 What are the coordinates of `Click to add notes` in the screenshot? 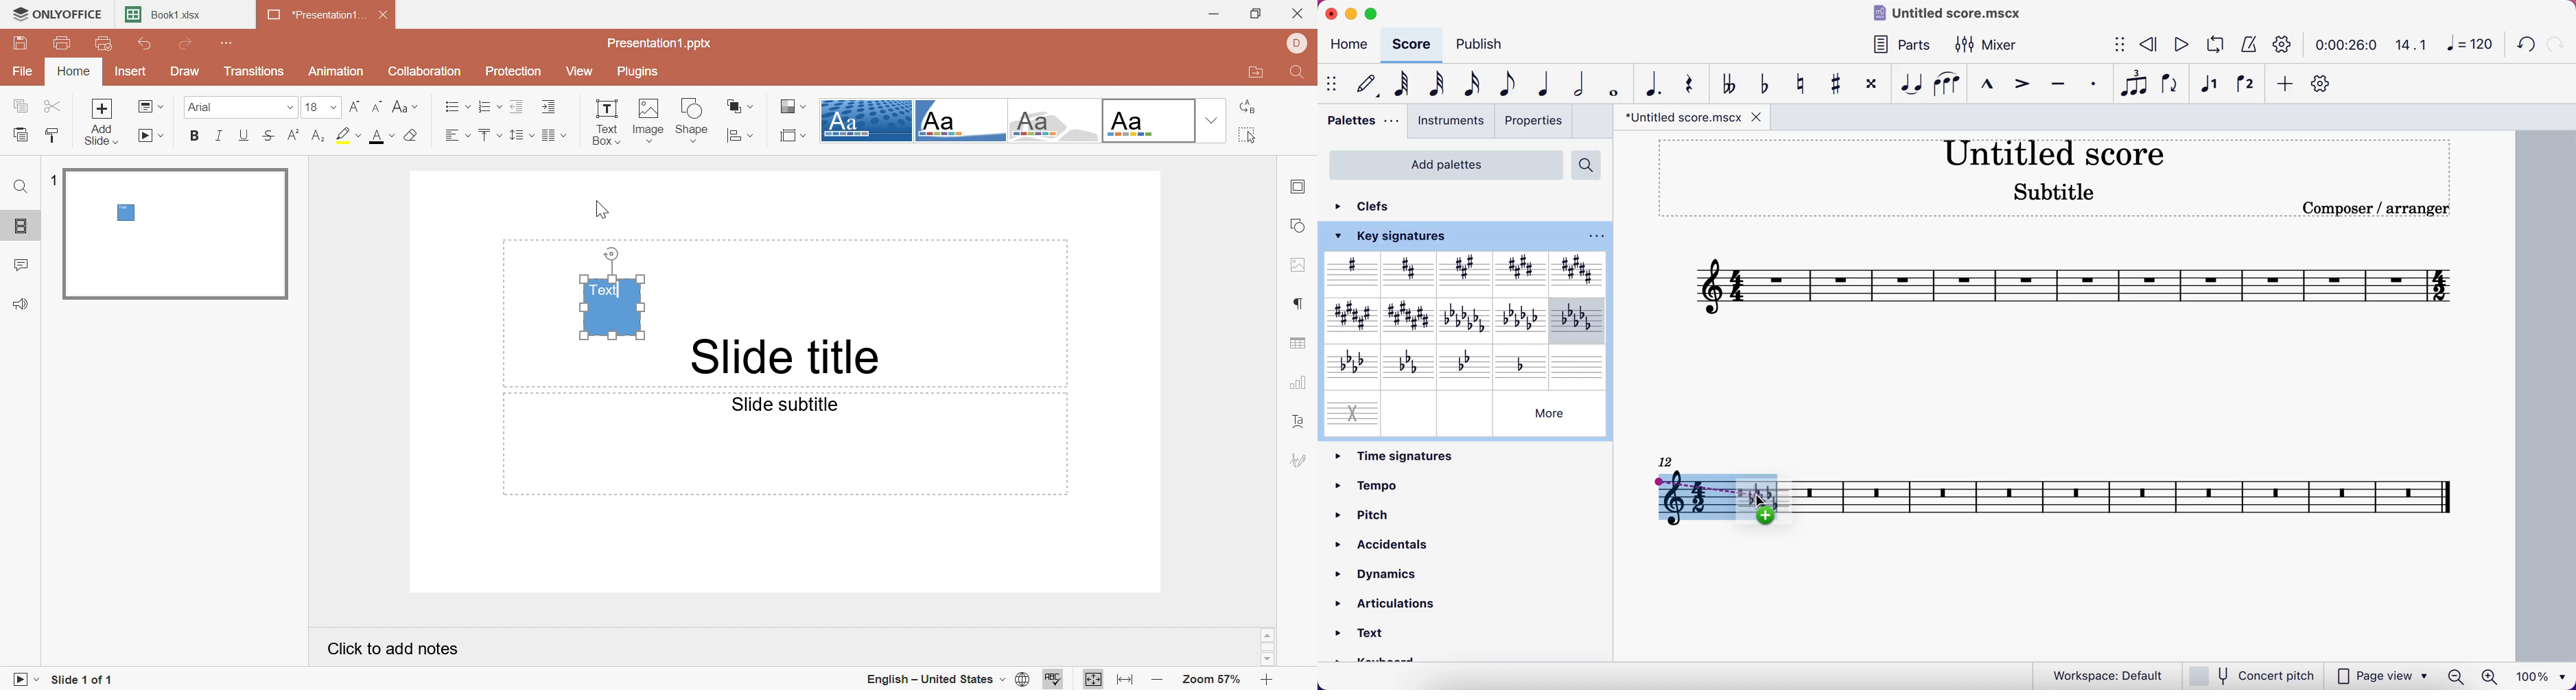 It's located at (394, 651).